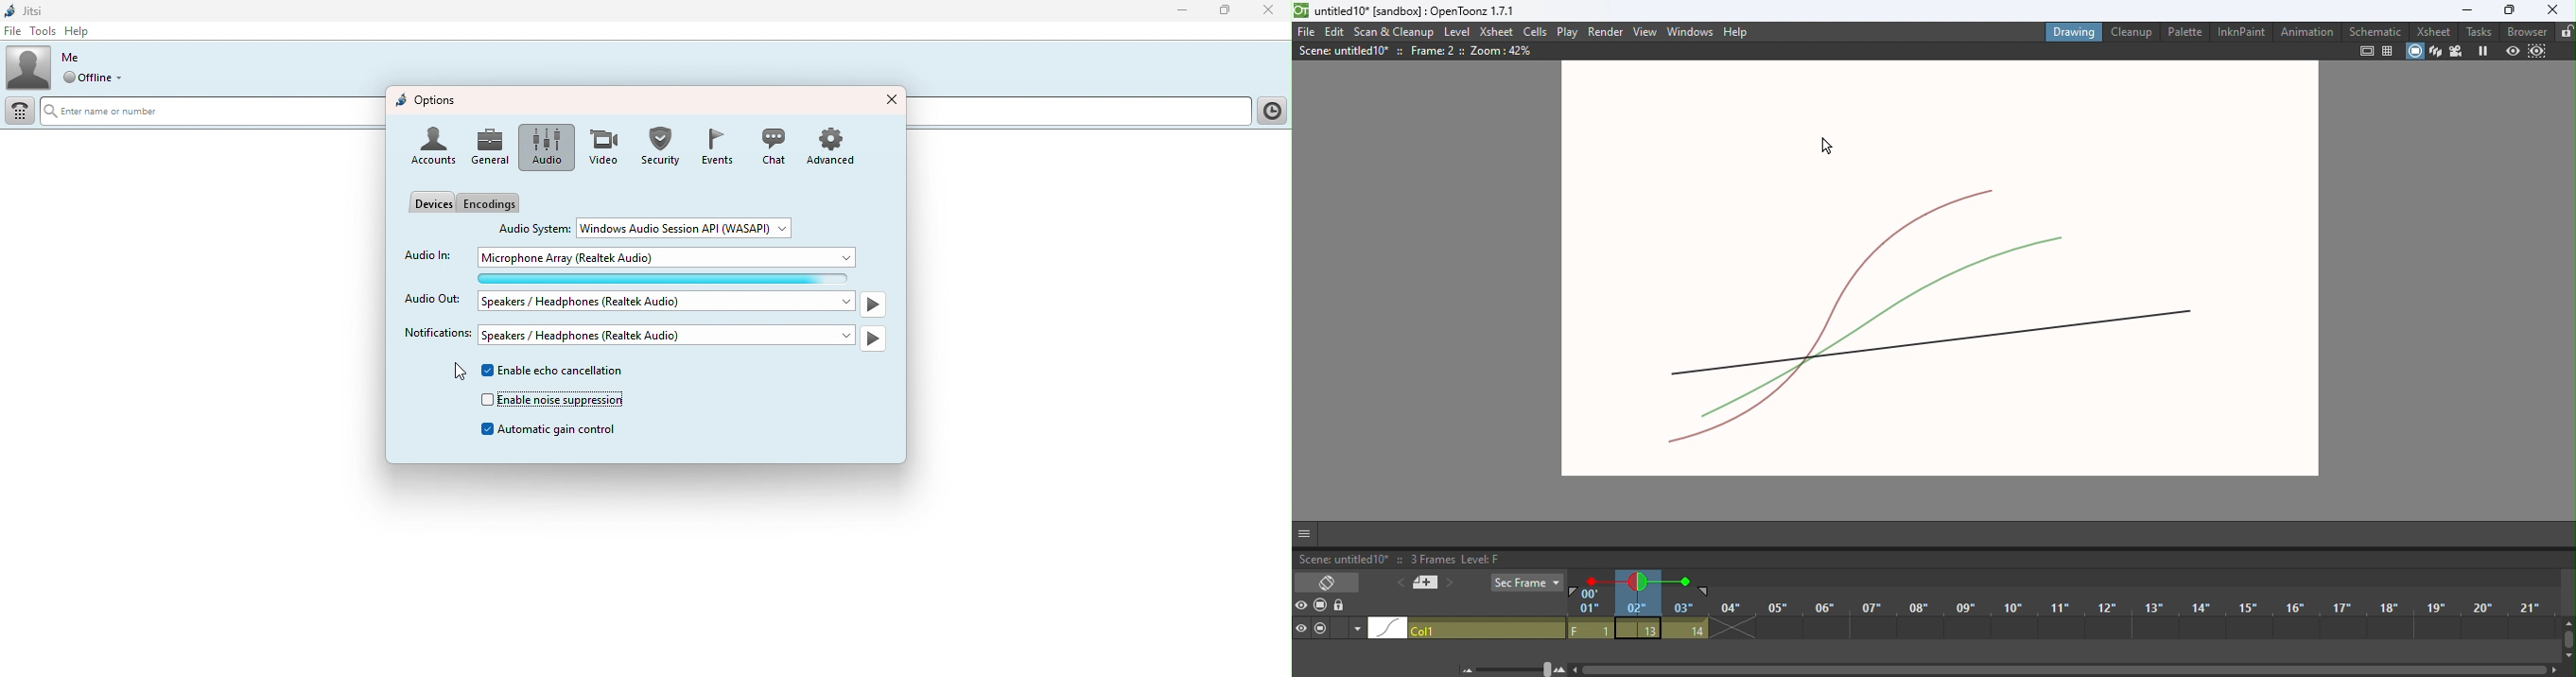 The height and width of the screenshot is (700, 2576). Describe the element at coordinates (2415, 52) in the screenshot. I see `camera stand view` at that location.